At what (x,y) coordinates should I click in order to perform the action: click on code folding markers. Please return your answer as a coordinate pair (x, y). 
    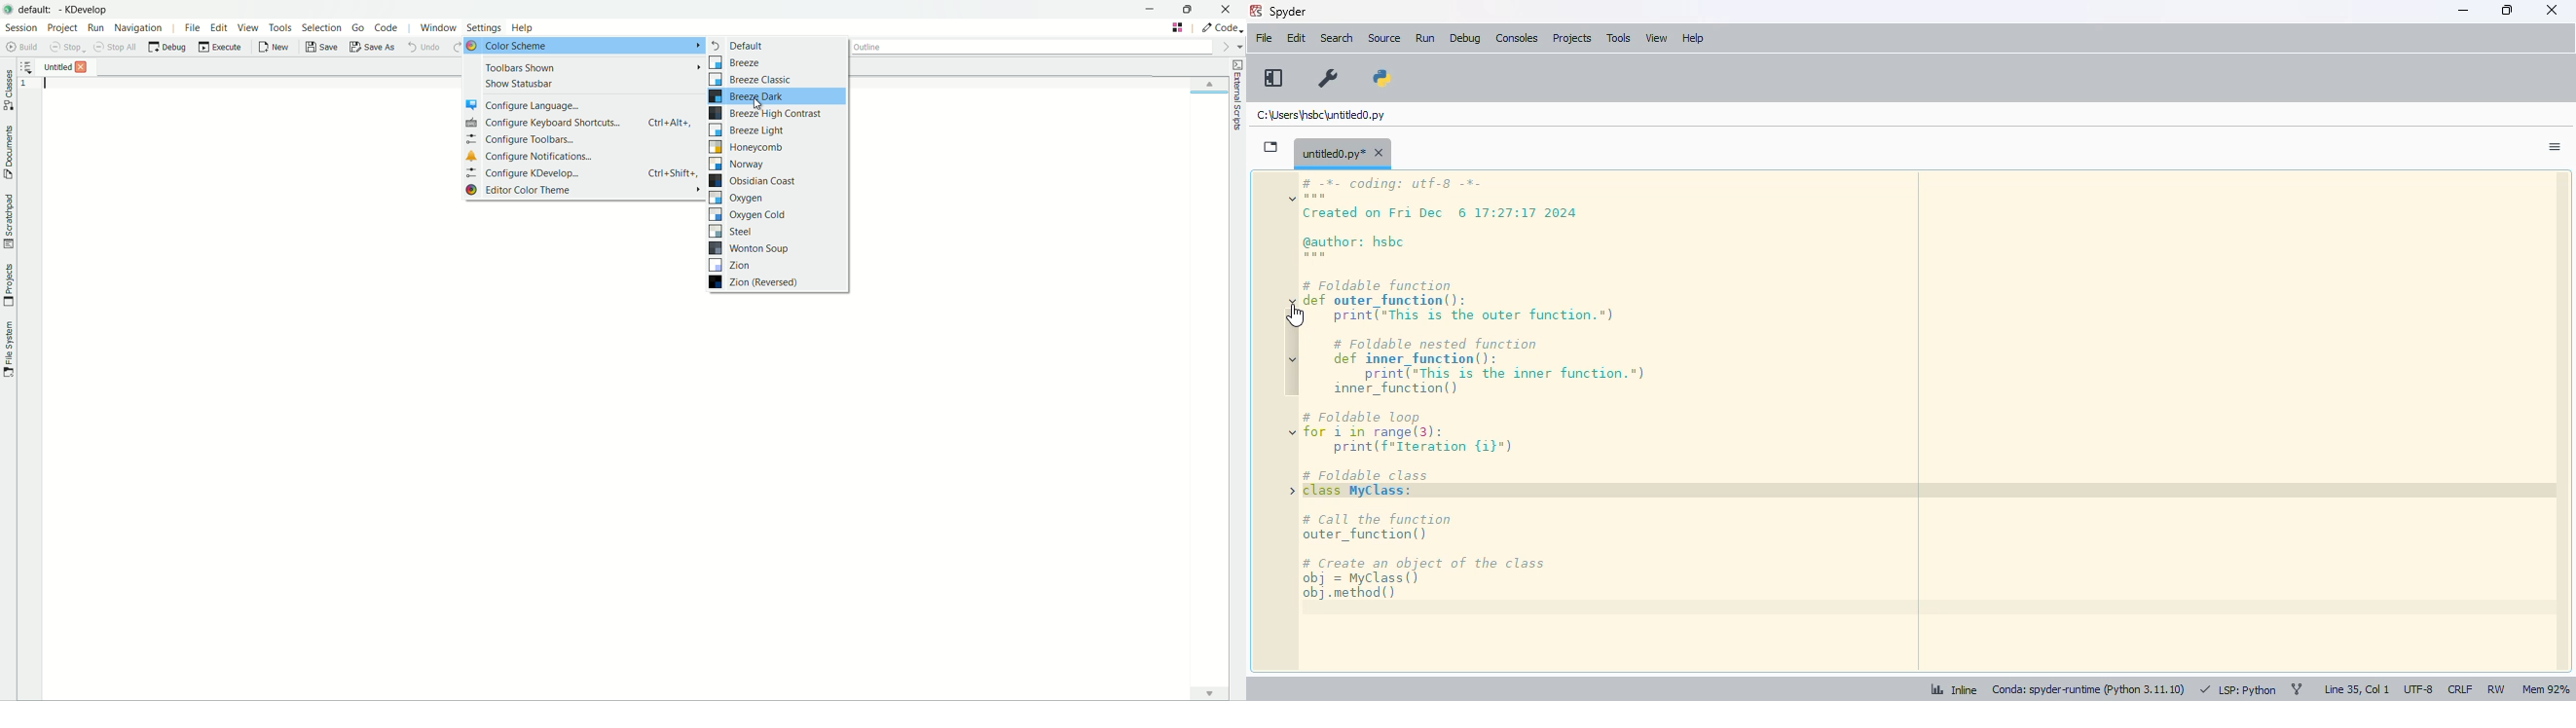
    Looking at the image, I should click on (1291, 378).